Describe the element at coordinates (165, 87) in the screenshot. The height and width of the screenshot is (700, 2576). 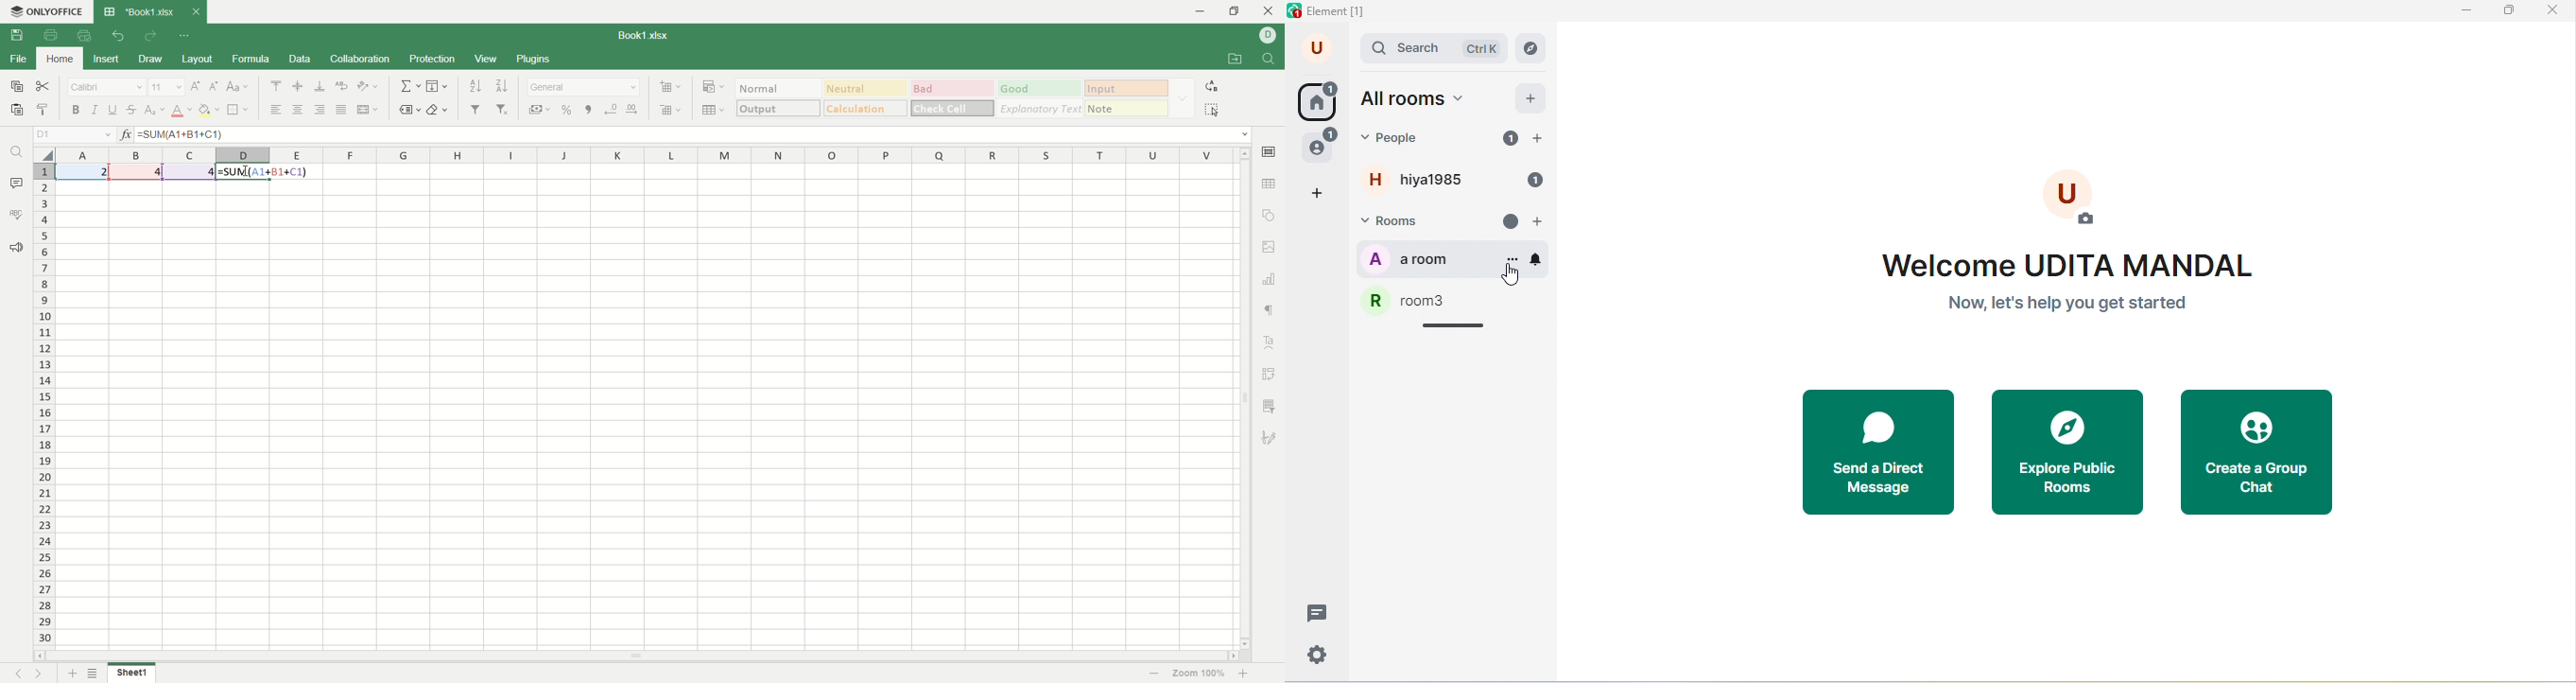
I see `font size` at that location.